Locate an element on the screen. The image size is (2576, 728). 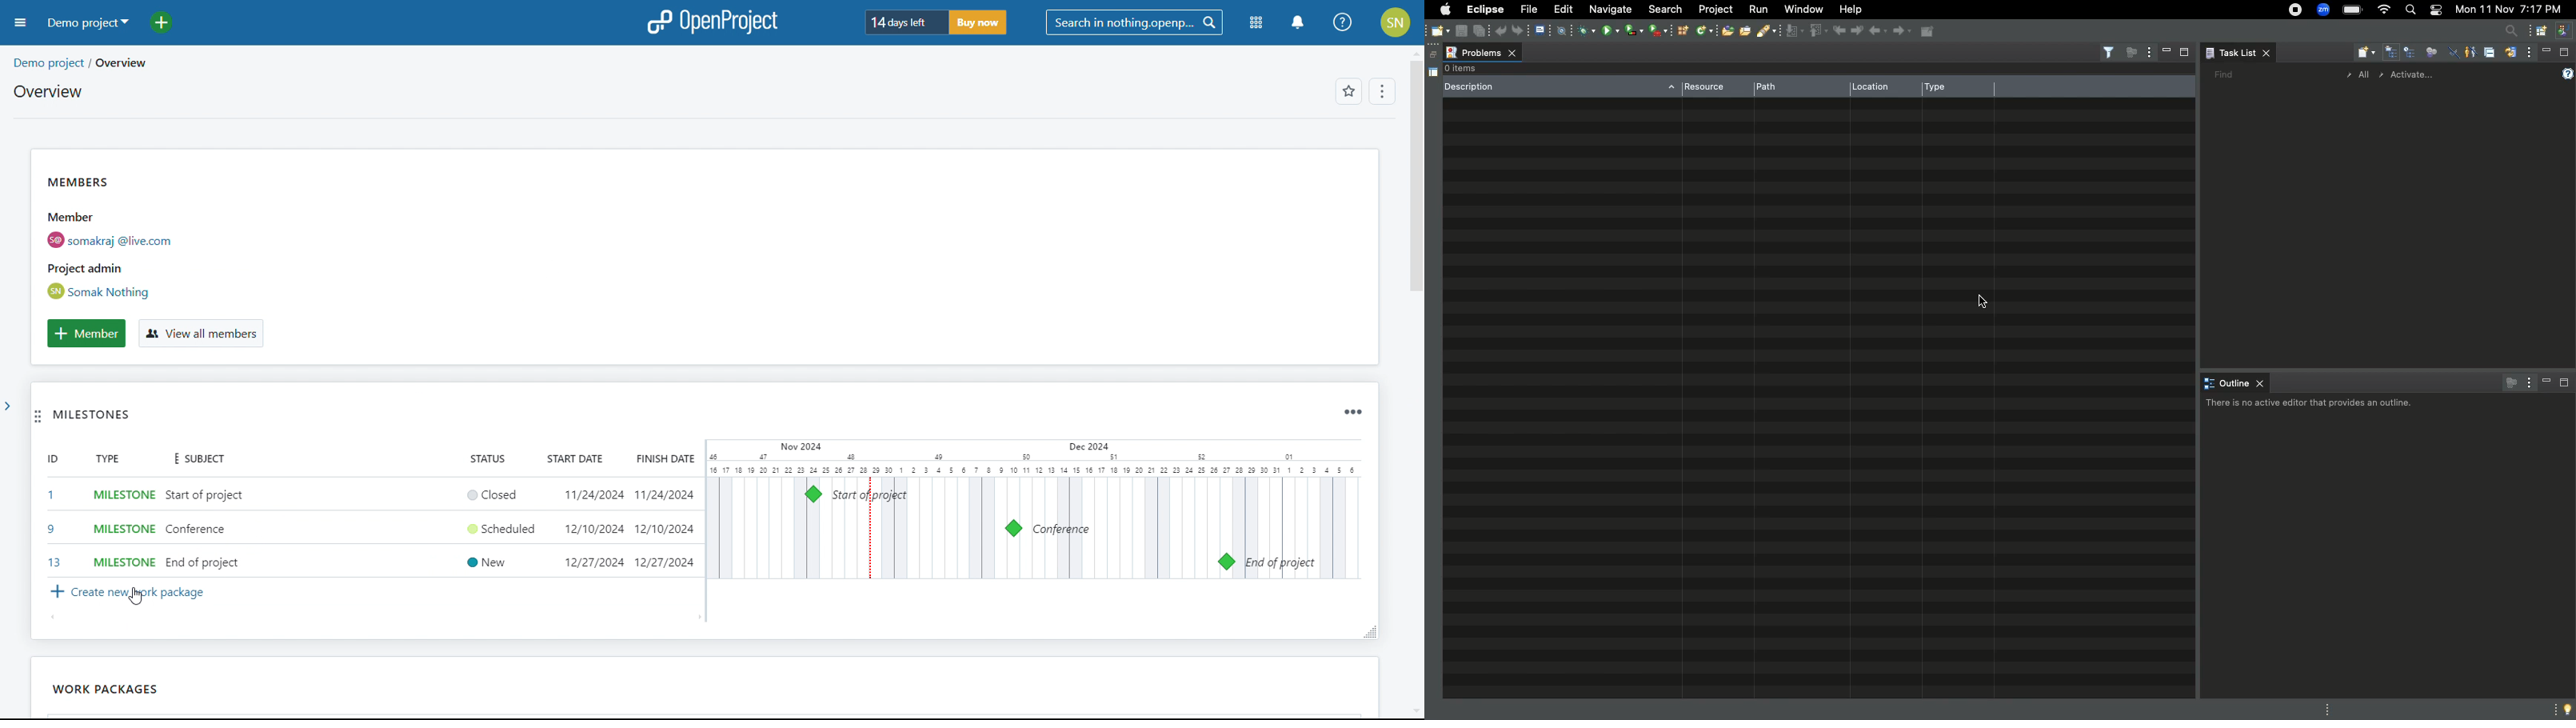
cursor is located at coordinates (146, 603).